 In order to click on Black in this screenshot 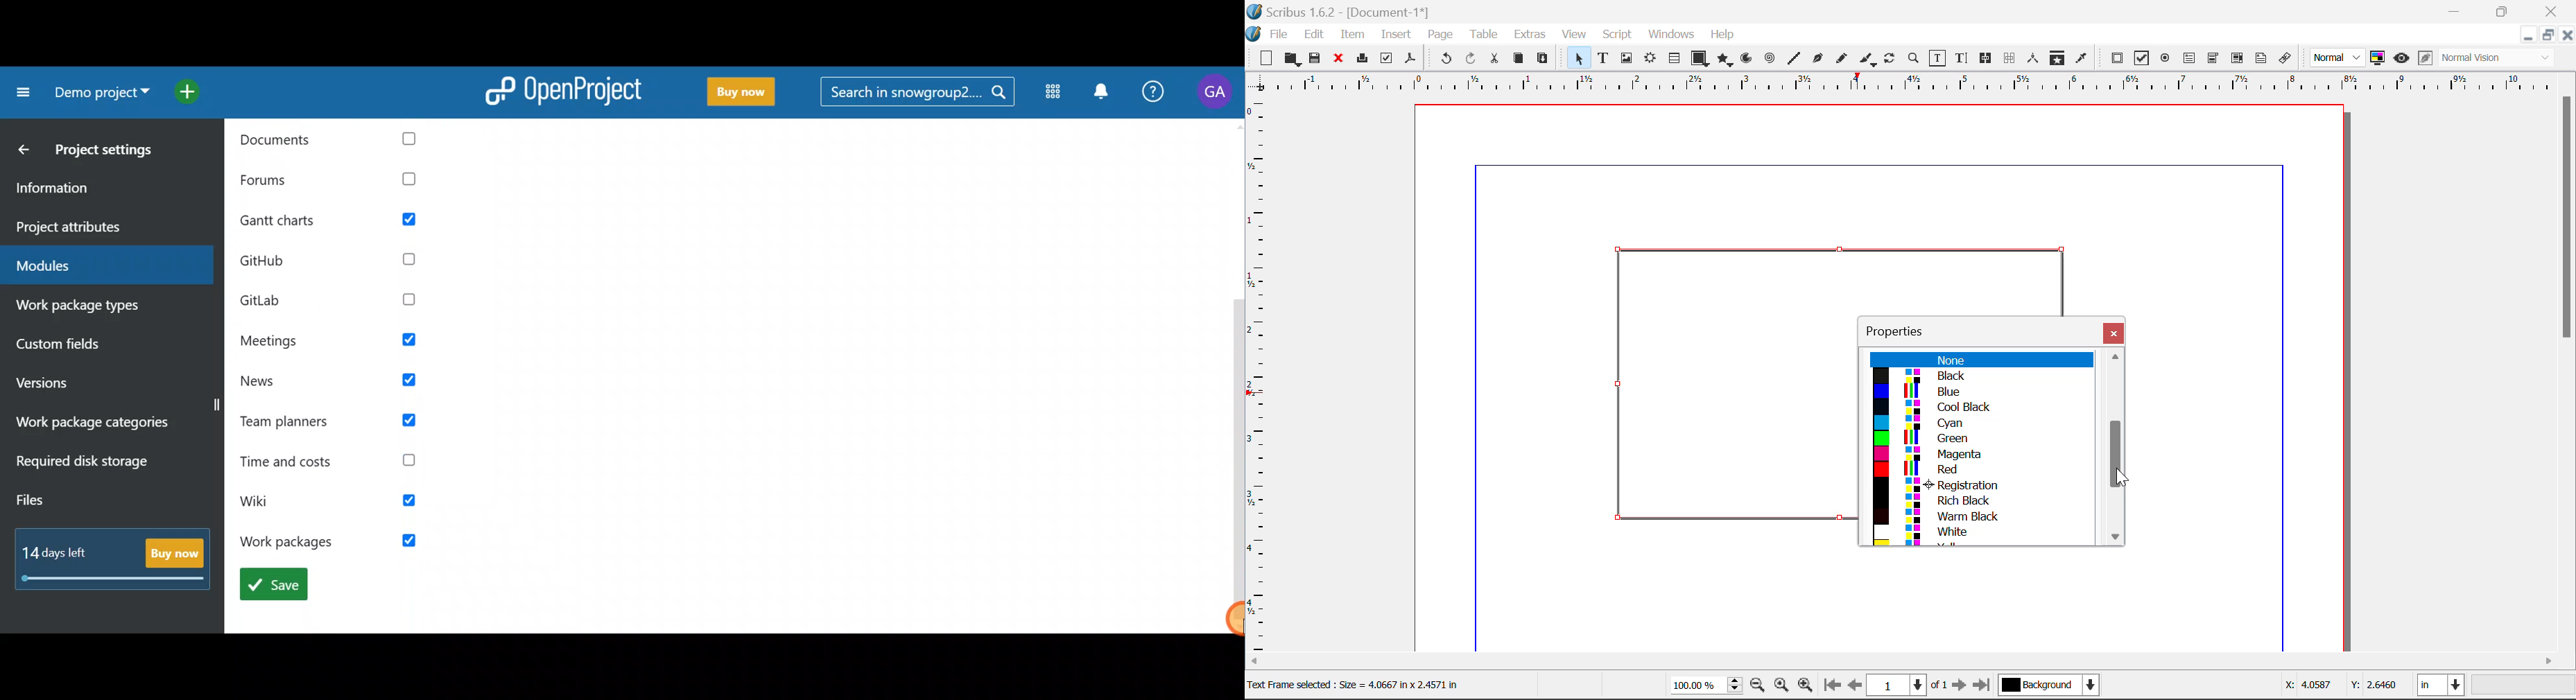, I will do `click(1980, 376)`.